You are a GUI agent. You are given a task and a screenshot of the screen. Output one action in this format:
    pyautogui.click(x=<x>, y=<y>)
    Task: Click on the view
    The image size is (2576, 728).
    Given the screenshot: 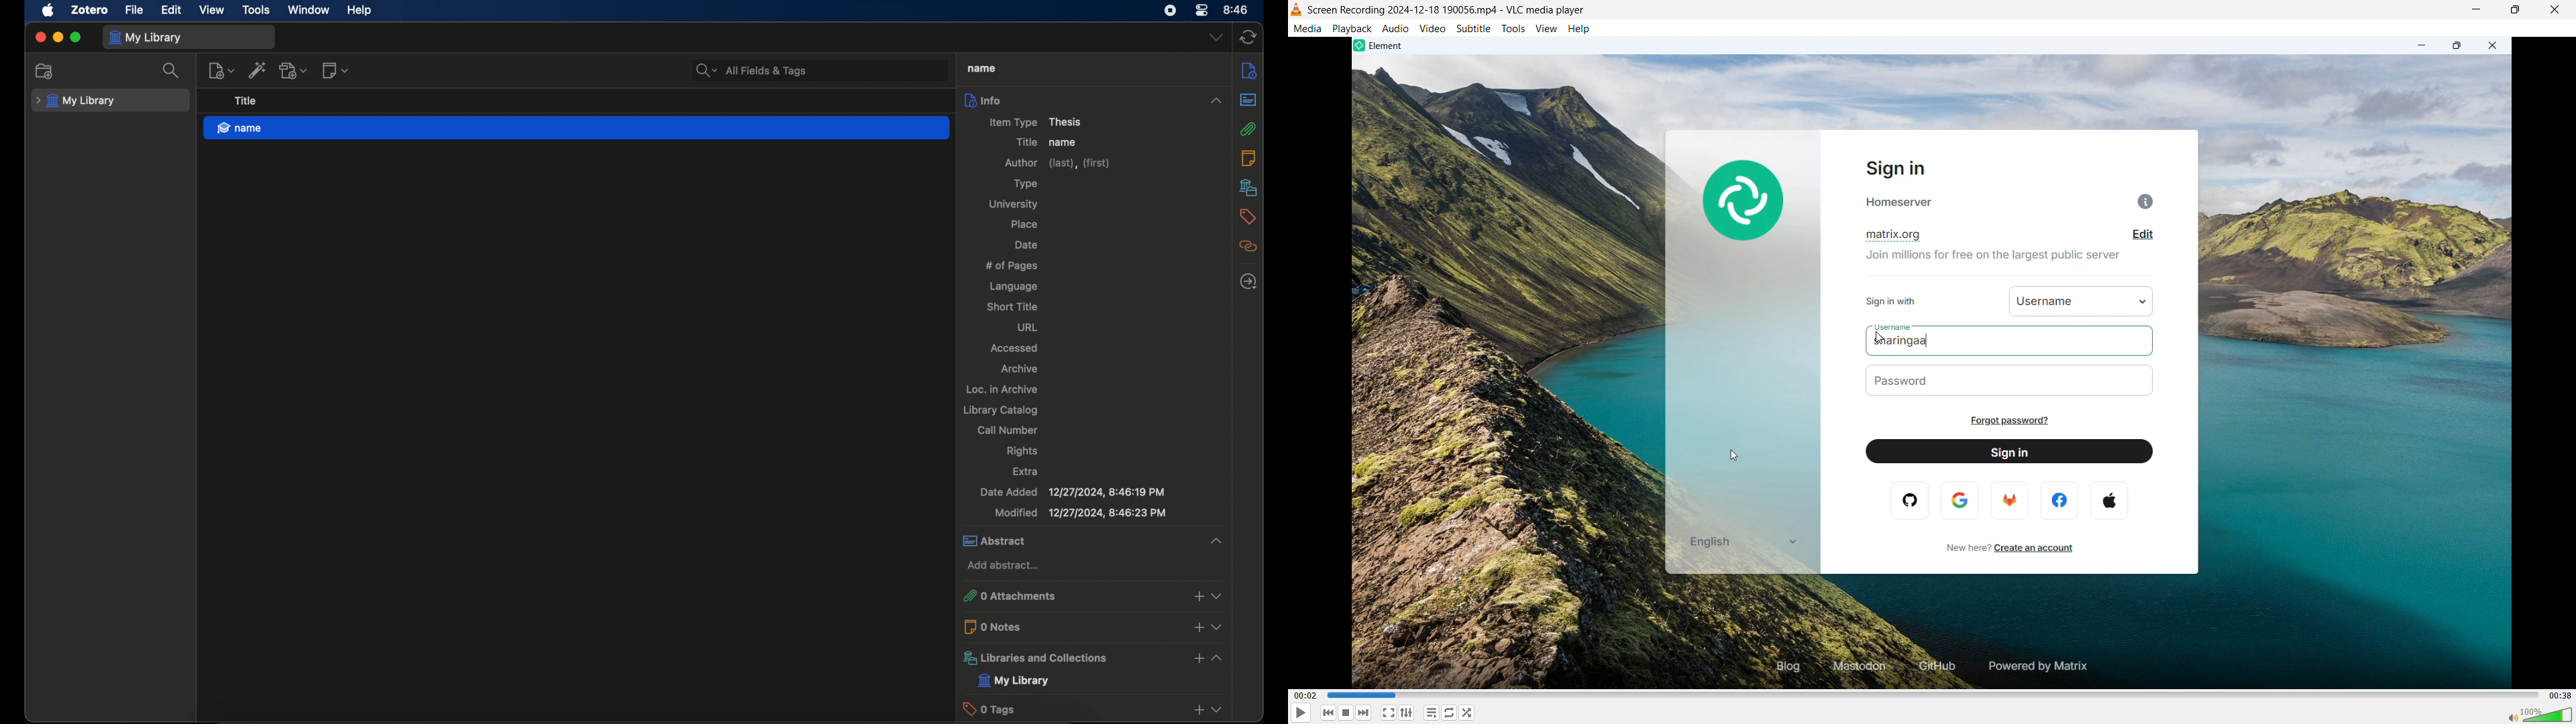 What is the action you would take?
    pyautogui.click(x=212, y=9)
    